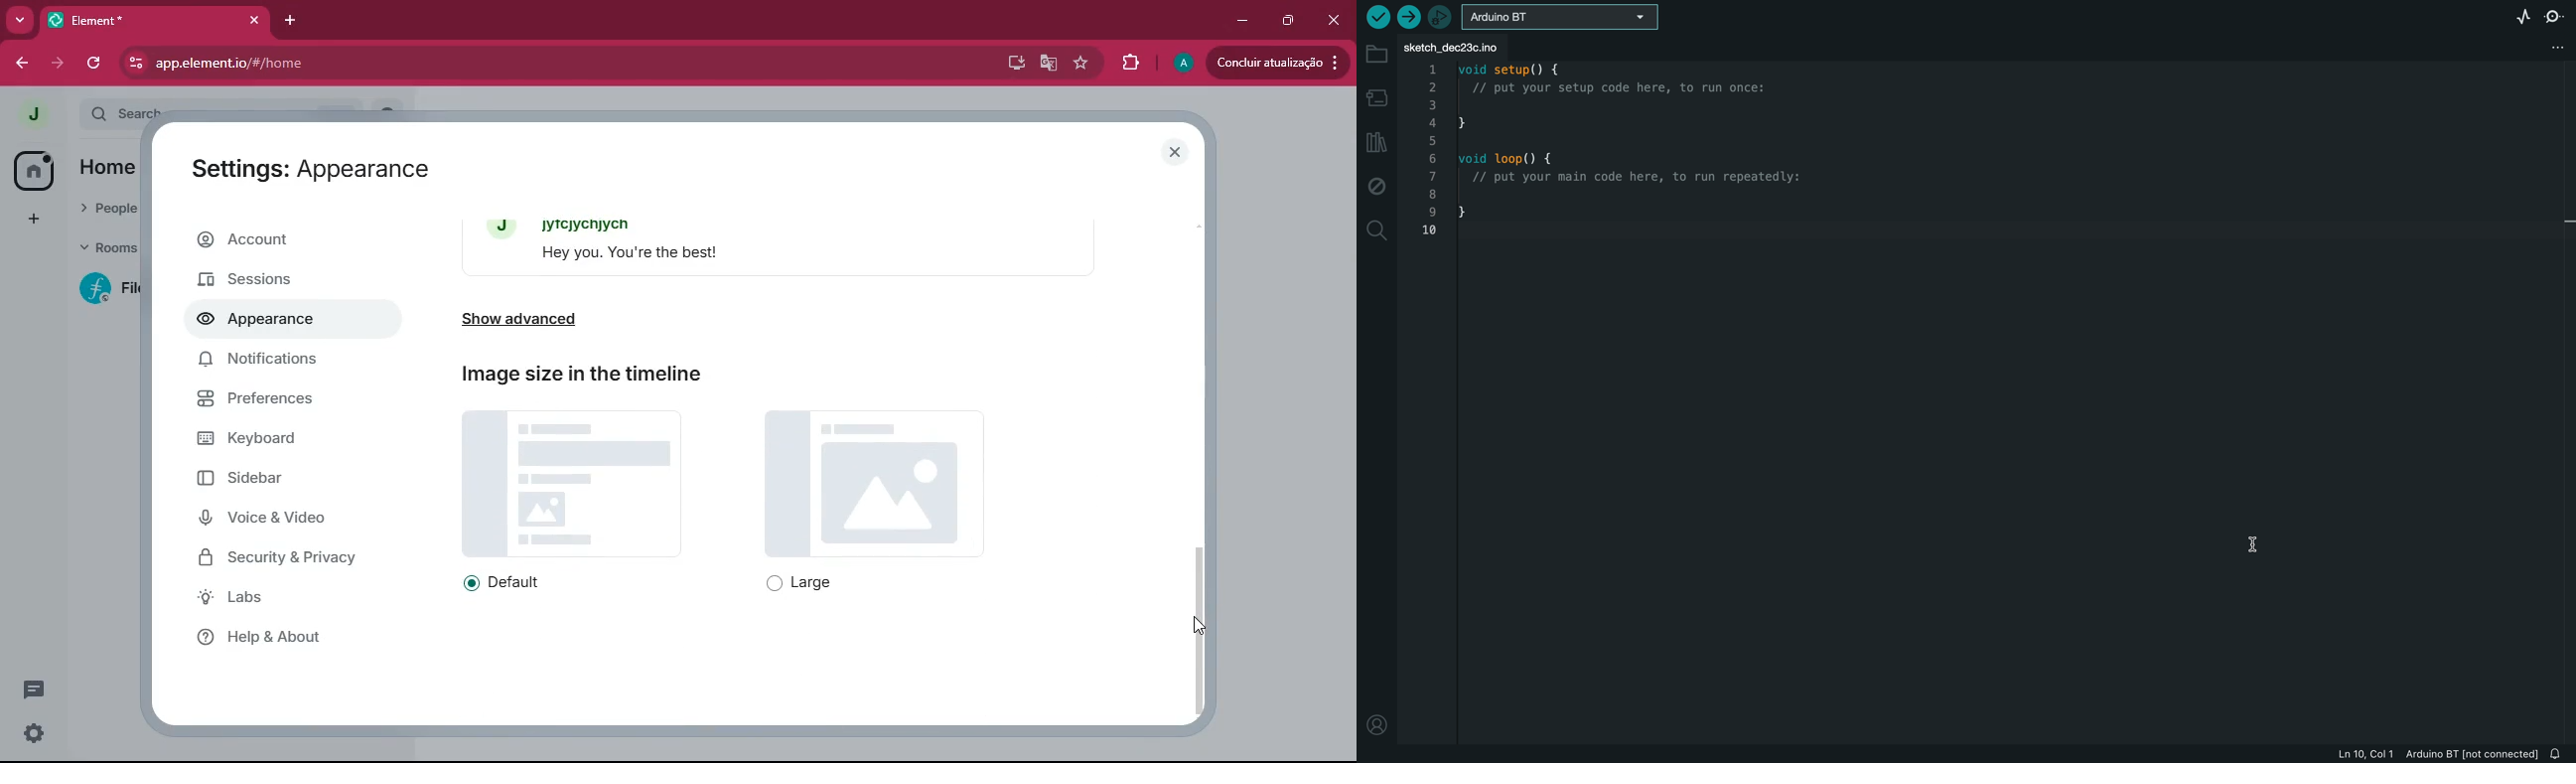 The height and width of the screenshot is (784, 2576). I want to click on sessions, so click(281, 278).